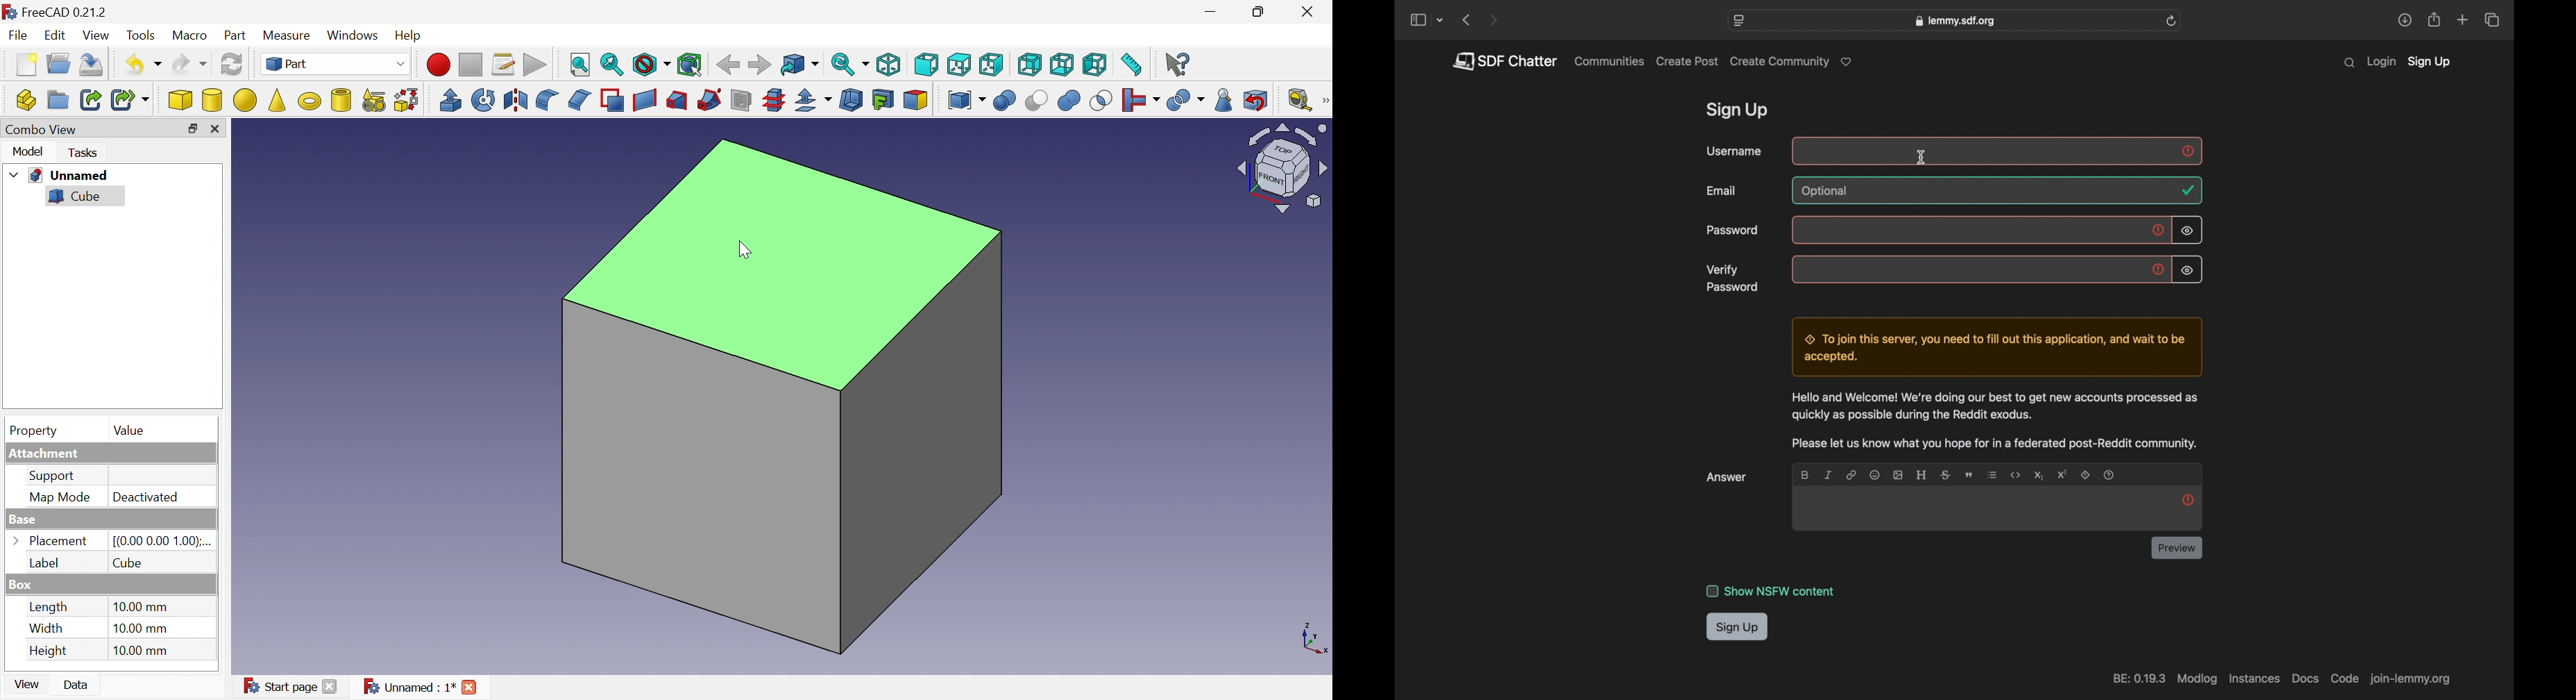 Image resolution: width=2576 pixels, height=700 pixels. I want to click on View, so click(28, 684).